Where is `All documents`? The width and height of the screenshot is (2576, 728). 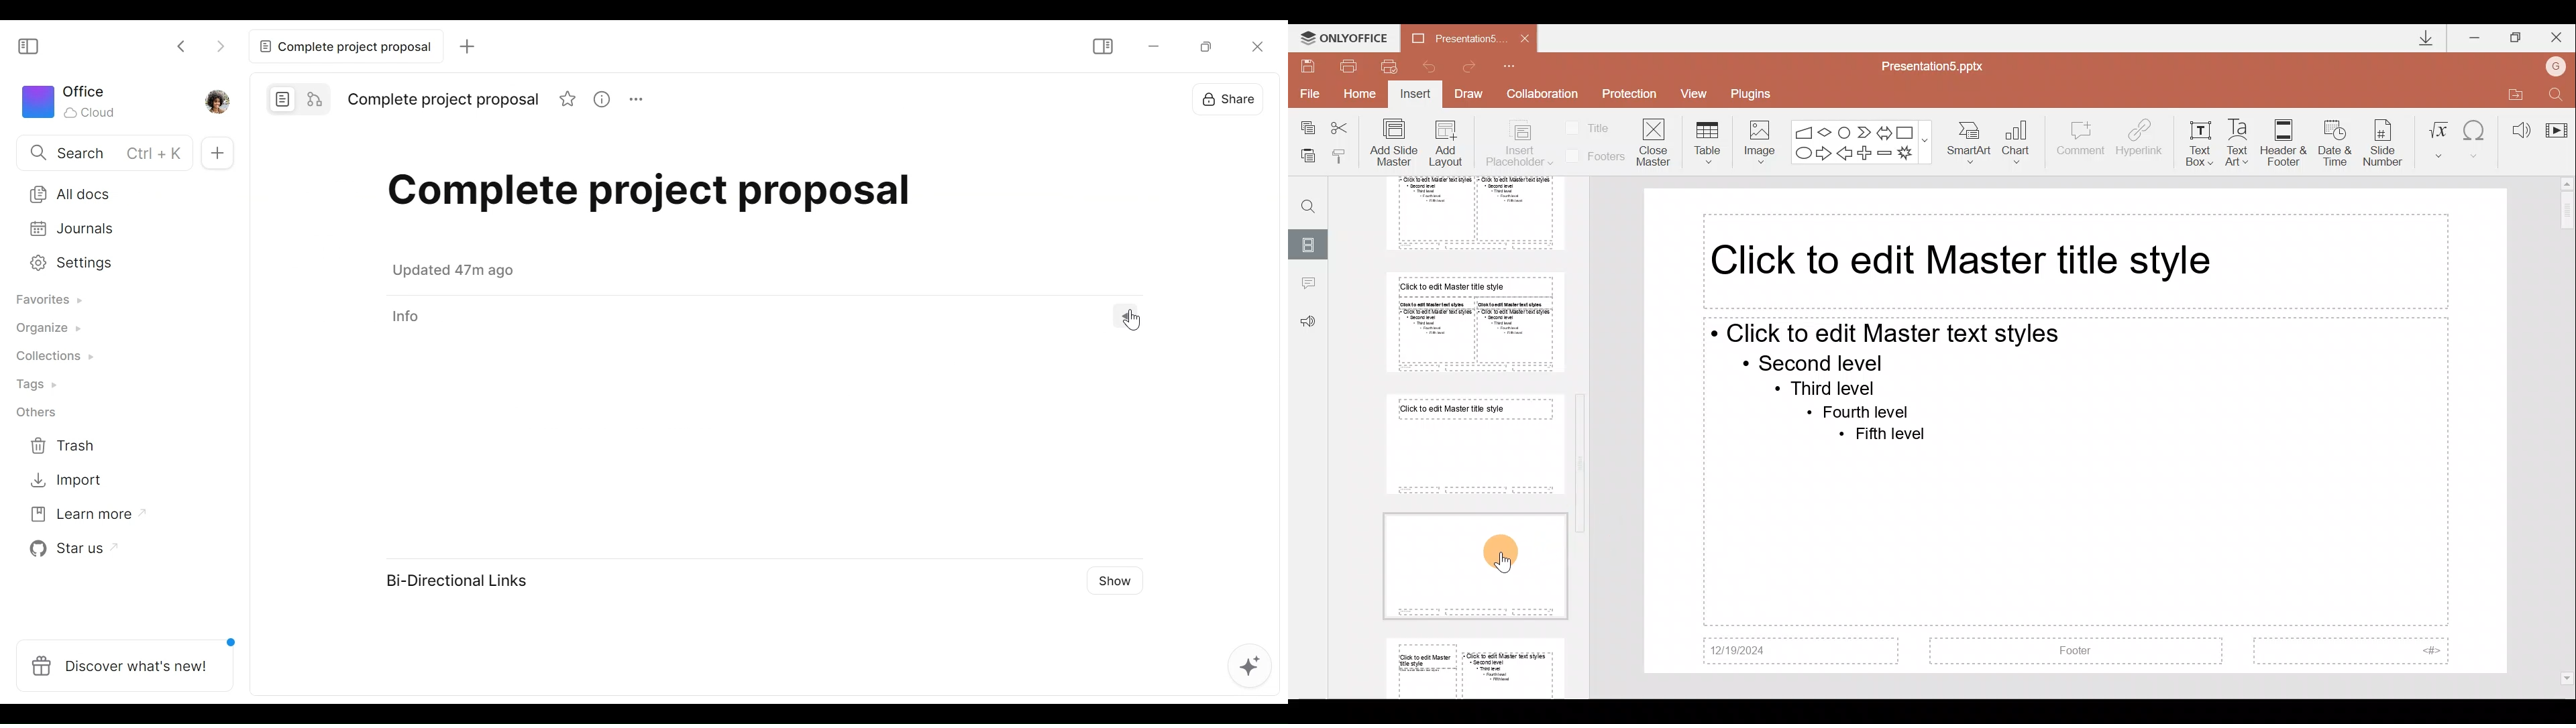
All documents is located at coordinates (115, 192).